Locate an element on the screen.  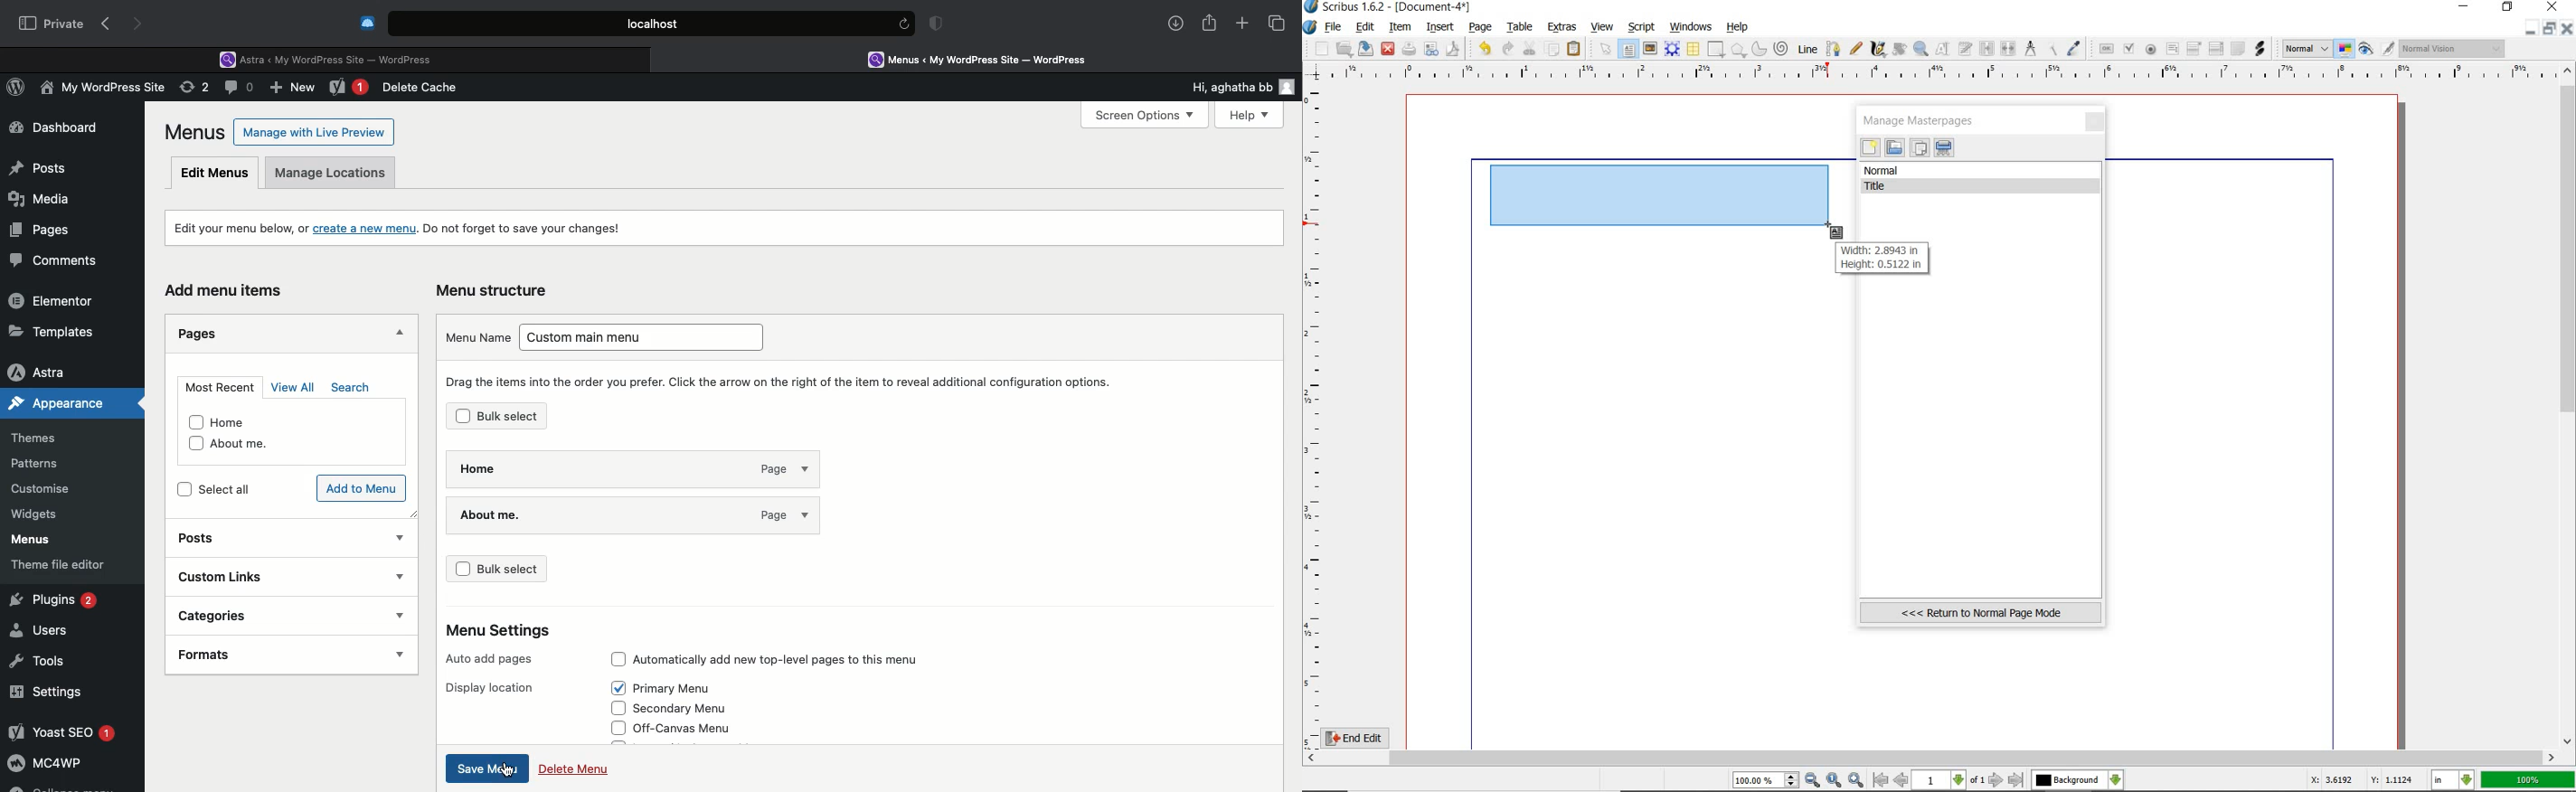
freehand line is located at coordinates (1854, 49).